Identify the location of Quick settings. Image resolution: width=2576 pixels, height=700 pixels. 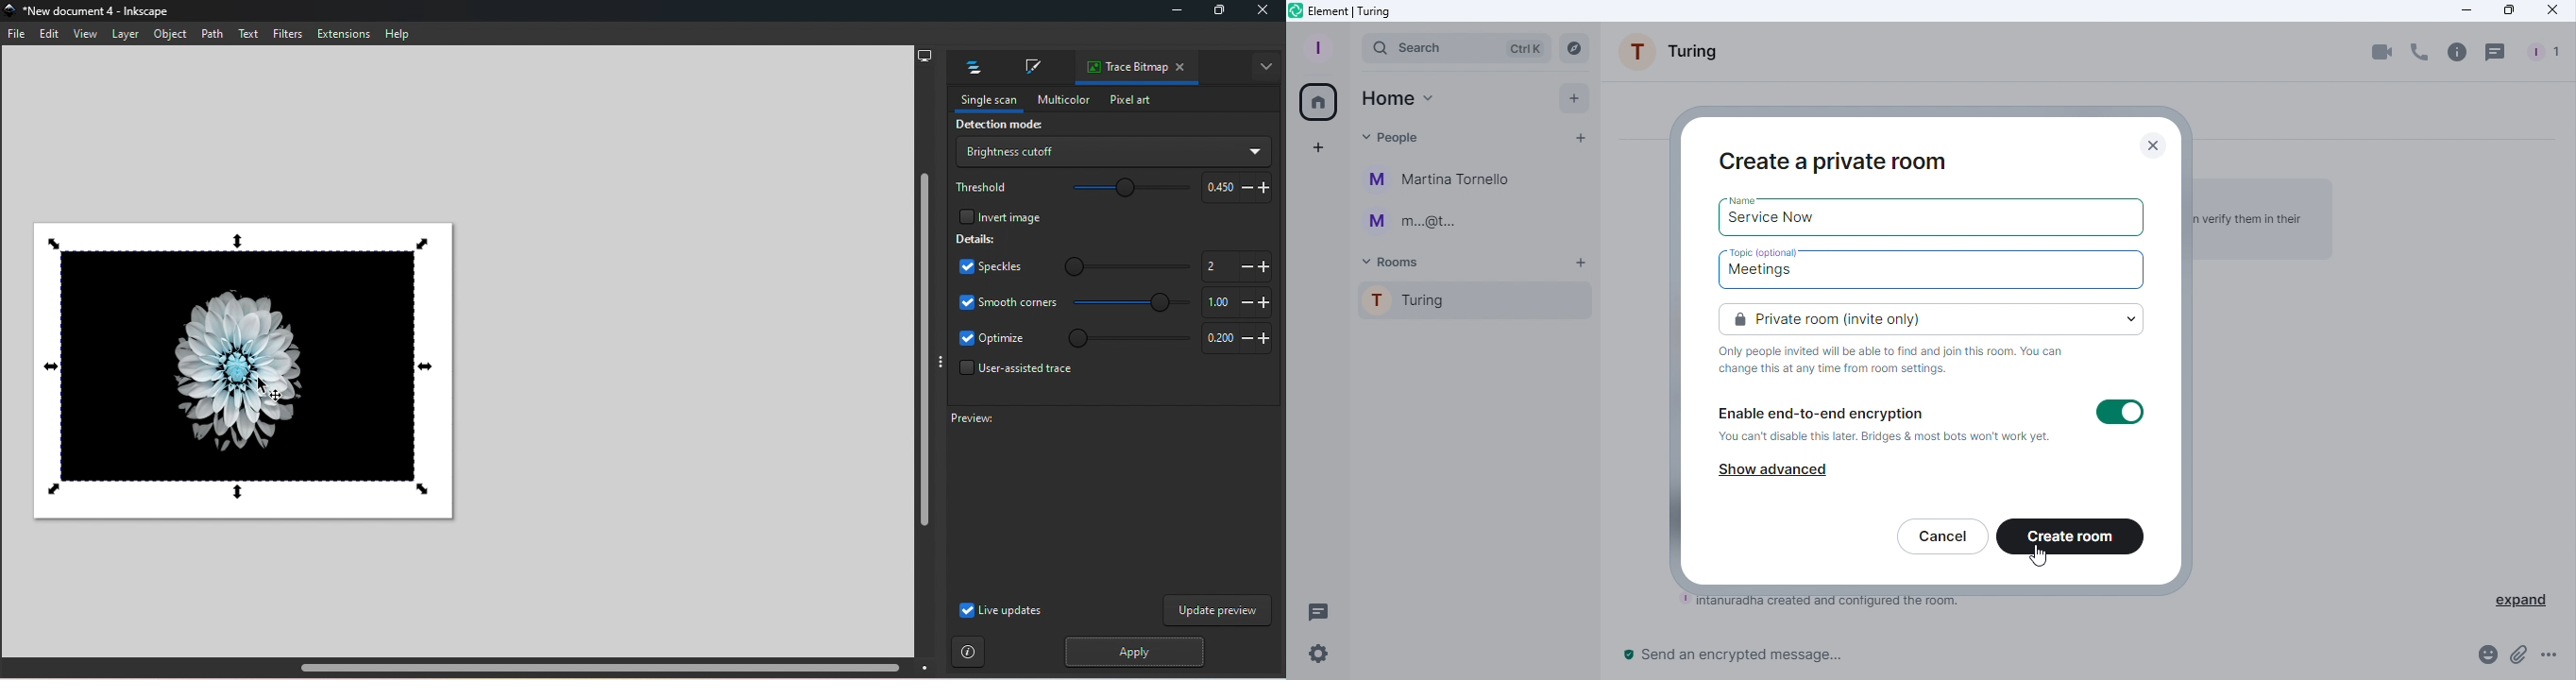
(1312, 657).